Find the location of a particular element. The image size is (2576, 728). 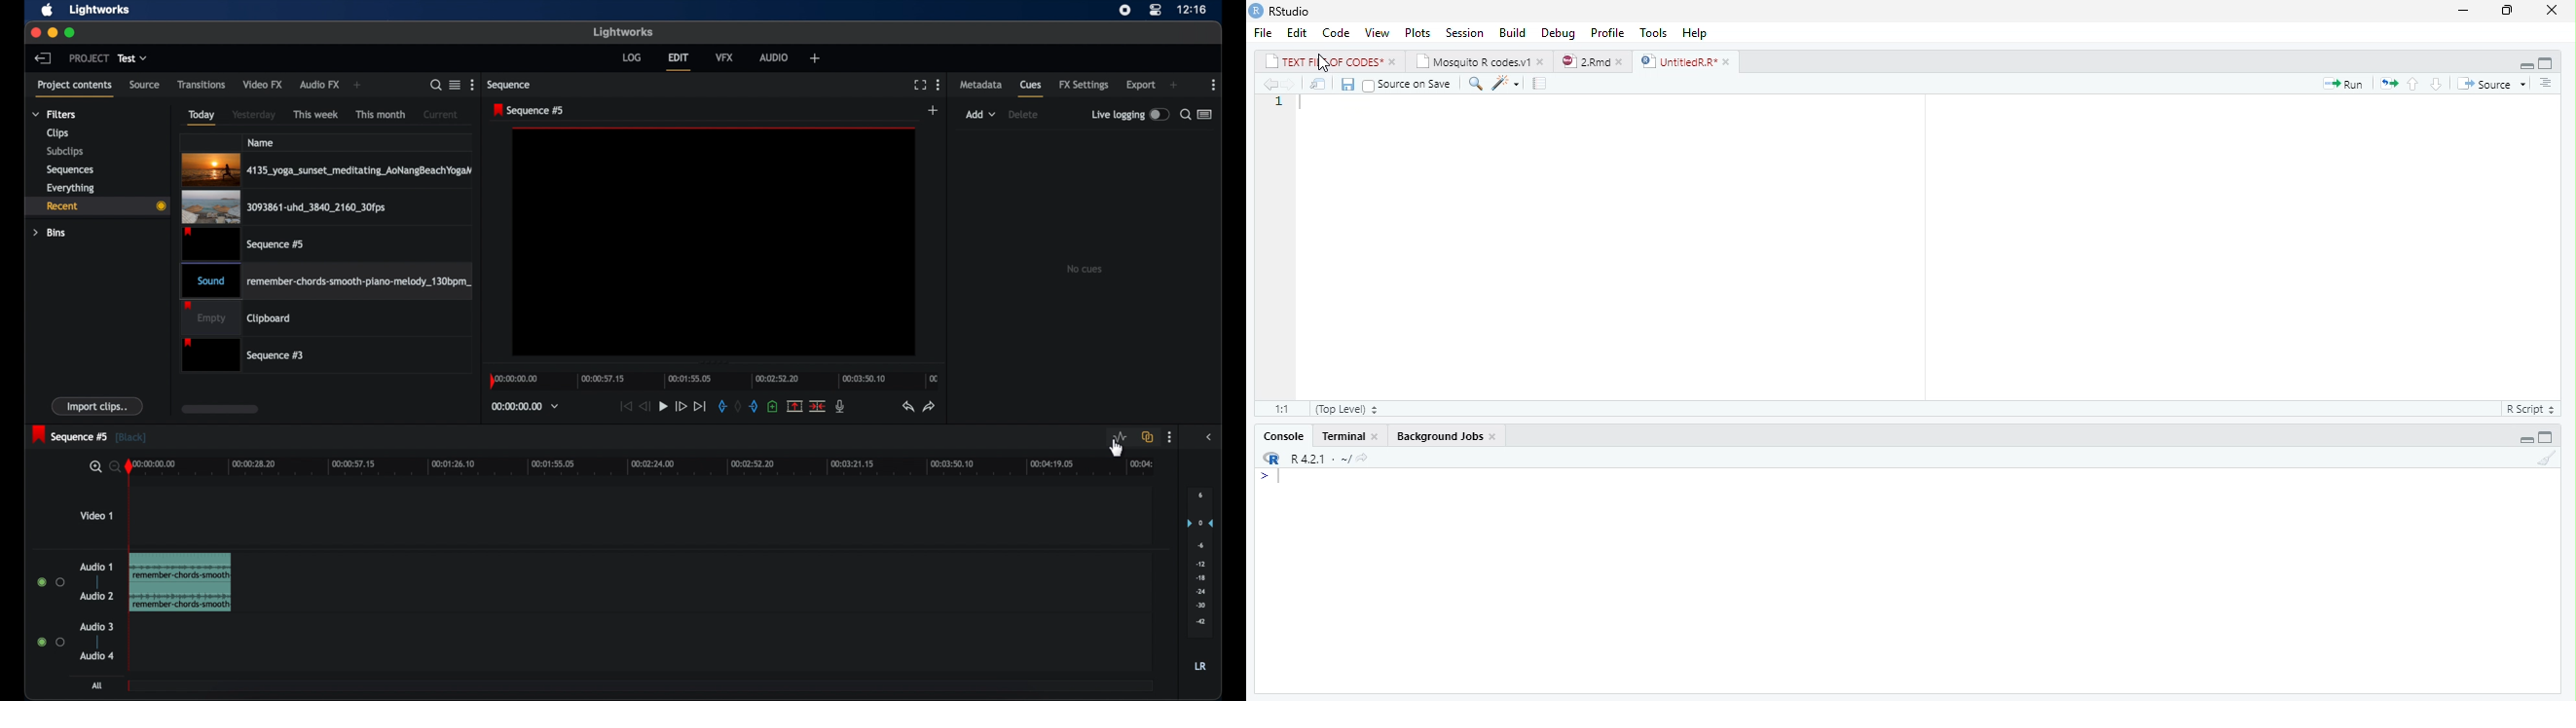

Code is located at coordinates (1337, 33).